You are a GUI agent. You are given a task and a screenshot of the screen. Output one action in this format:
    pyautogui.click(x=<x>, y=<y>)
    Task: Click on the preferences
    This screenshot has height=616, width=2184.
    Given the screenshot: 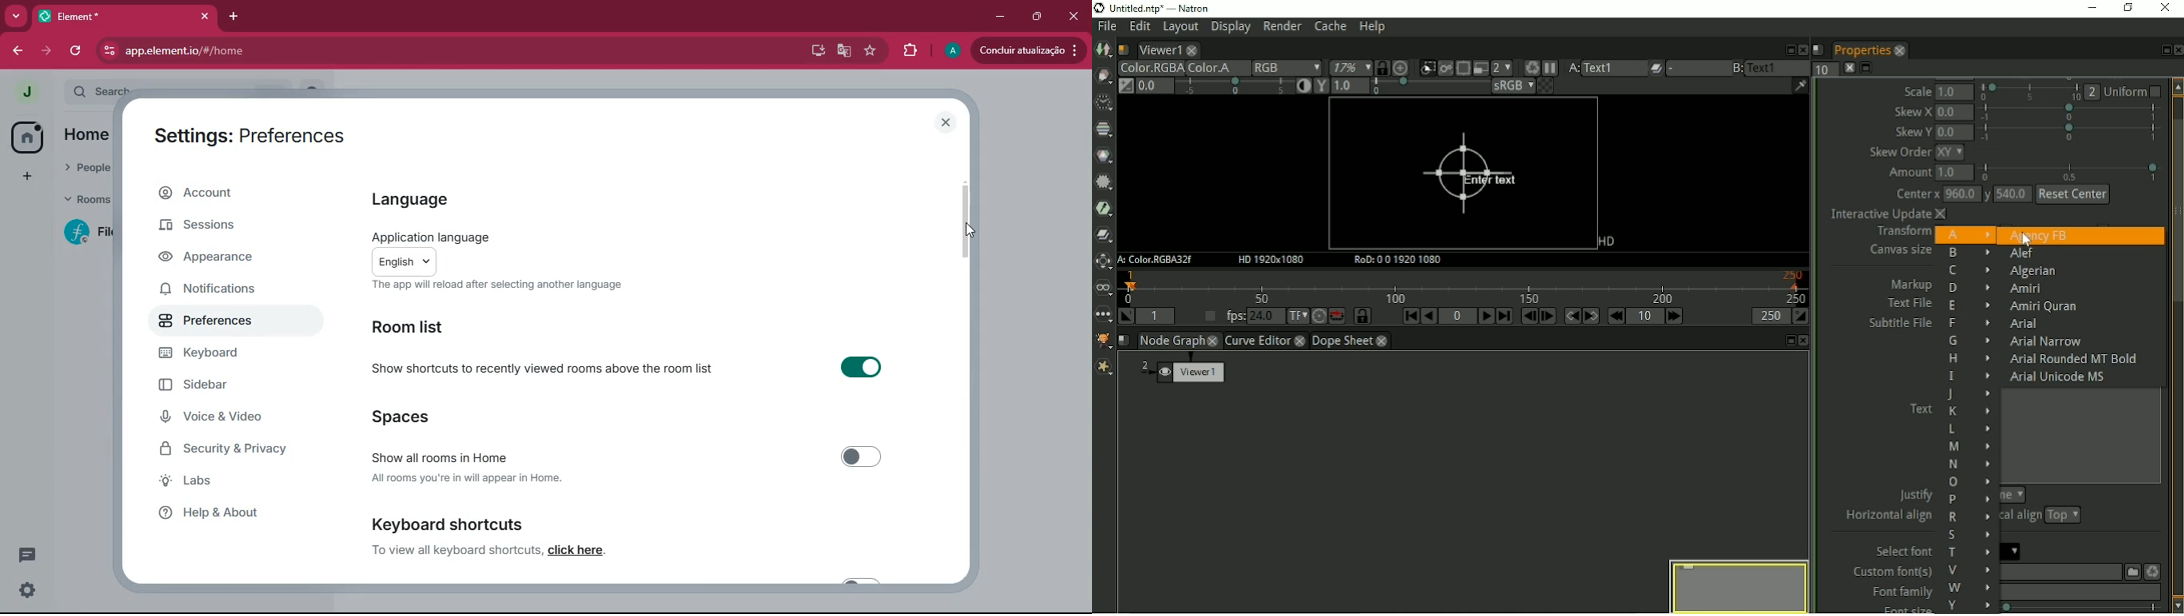 What is the action you would take?
    pyautogui.click(x=225, y=320)
    